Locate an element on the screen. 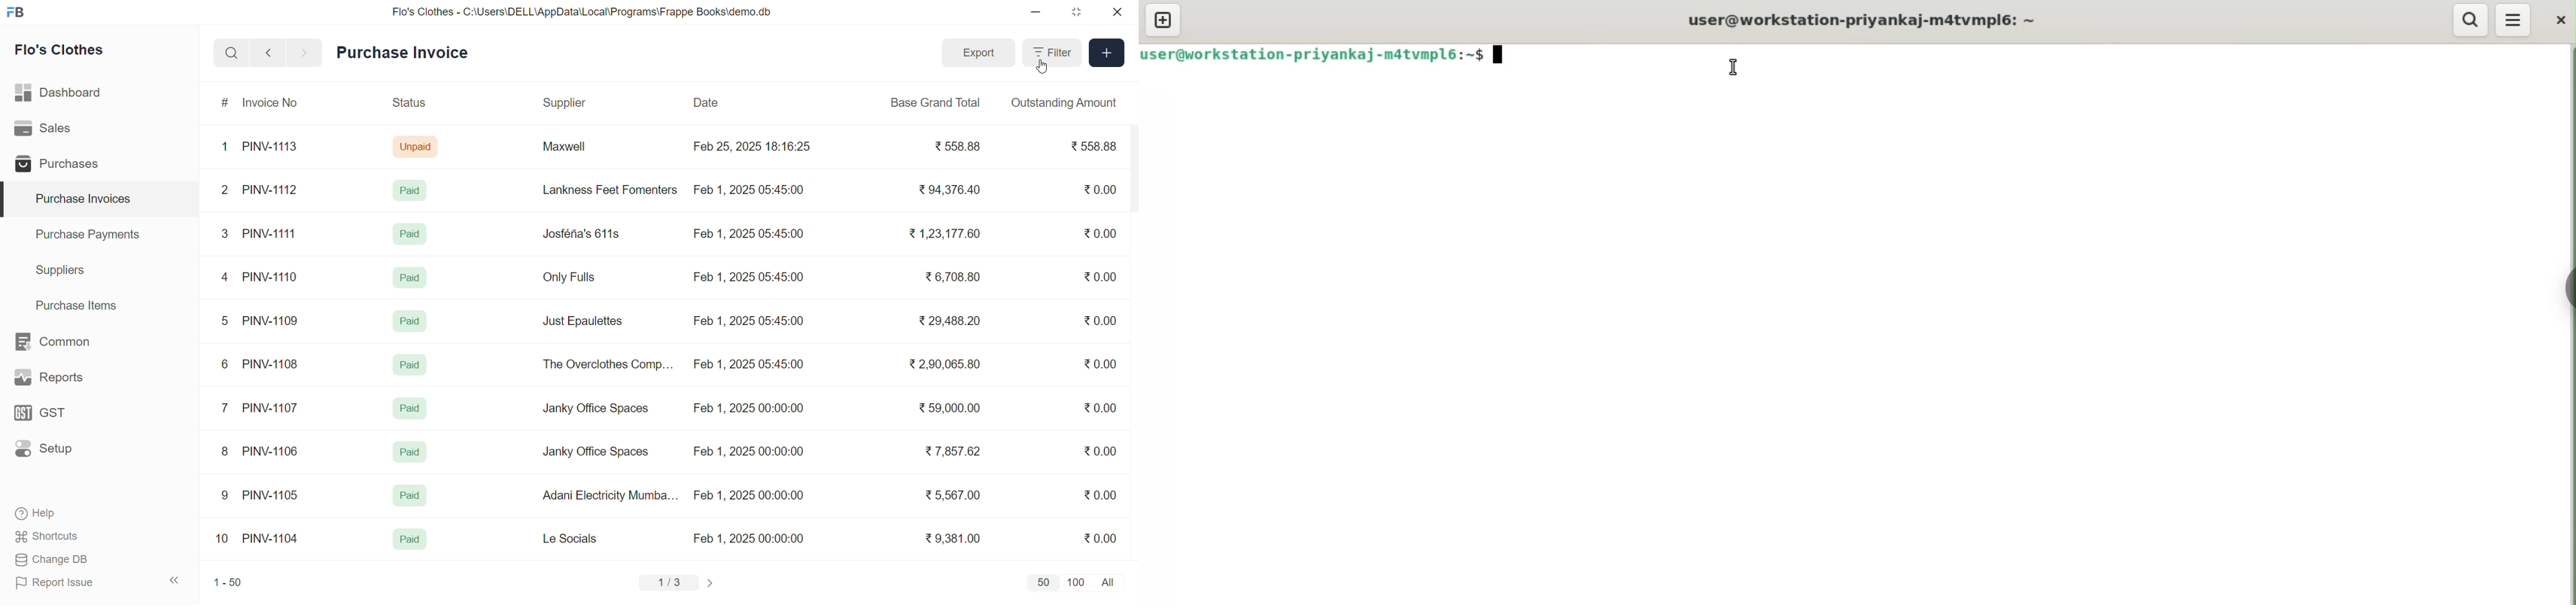 This screenshot has width=2576, height=616. ₹558.88 is located at coordinates (1096, 146).